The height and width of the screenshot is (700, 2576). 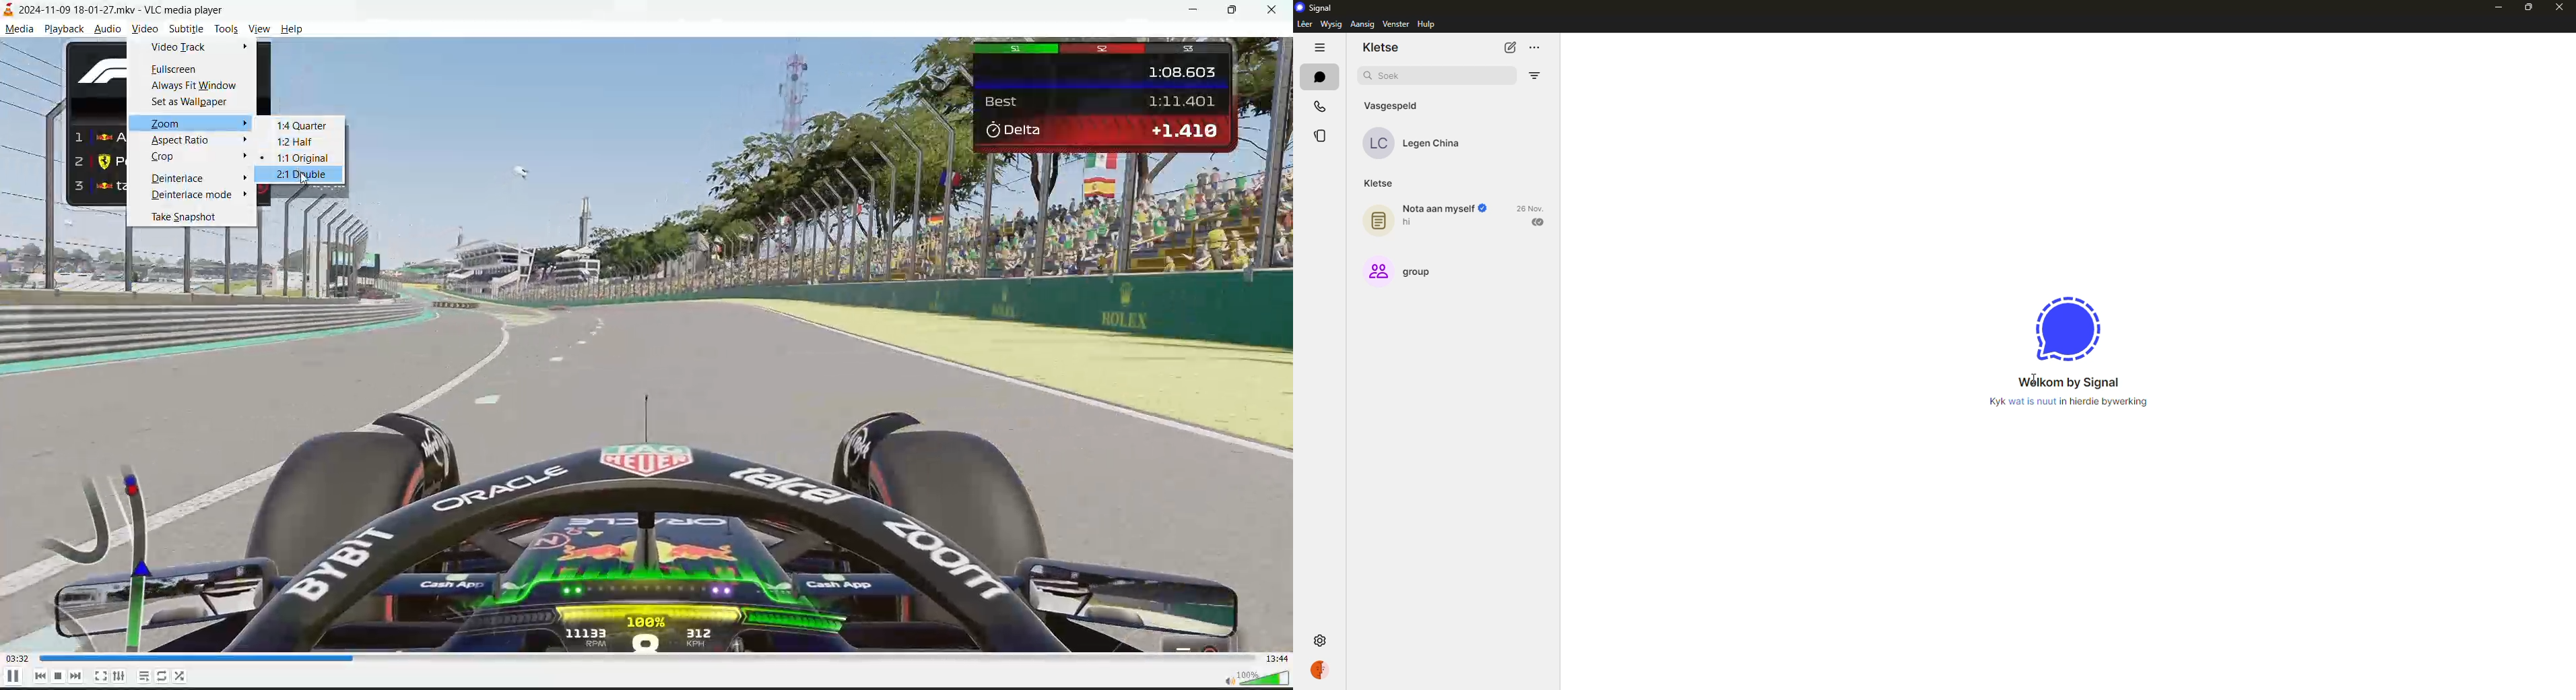 I want to click on maximize, so click(x=2526, y=7).